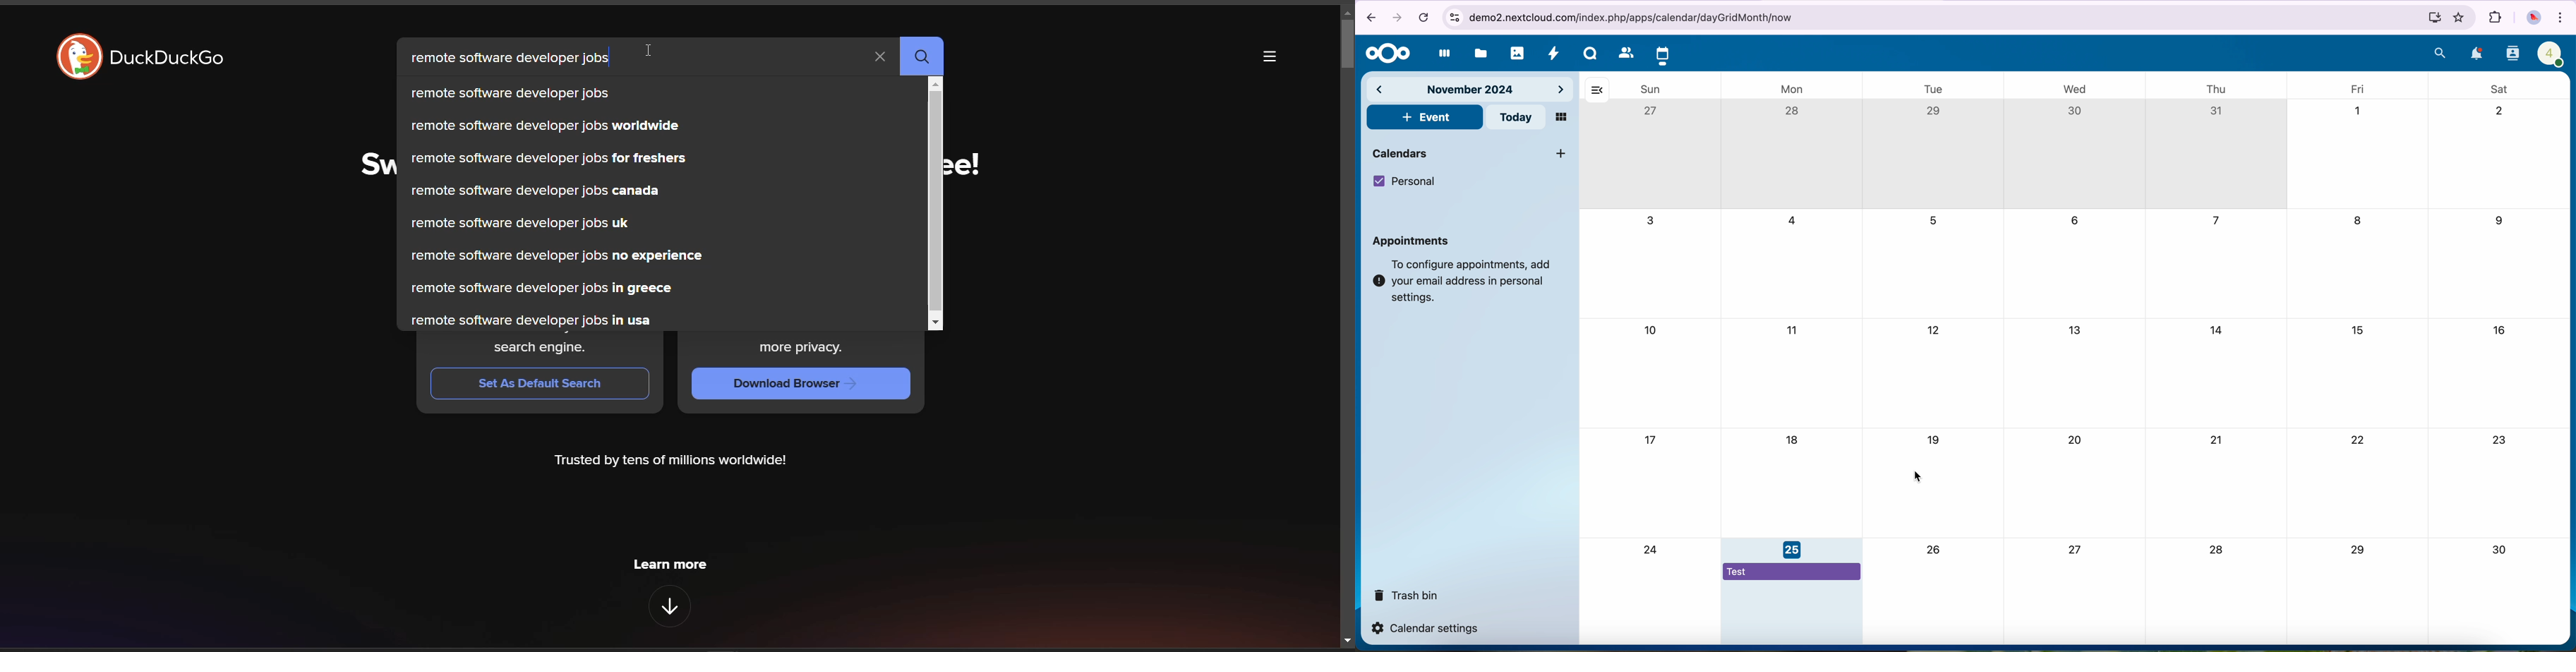  Describe the element at coordinates (2434, 17) in the screenshot. I see `install Nextcloud` at that location.